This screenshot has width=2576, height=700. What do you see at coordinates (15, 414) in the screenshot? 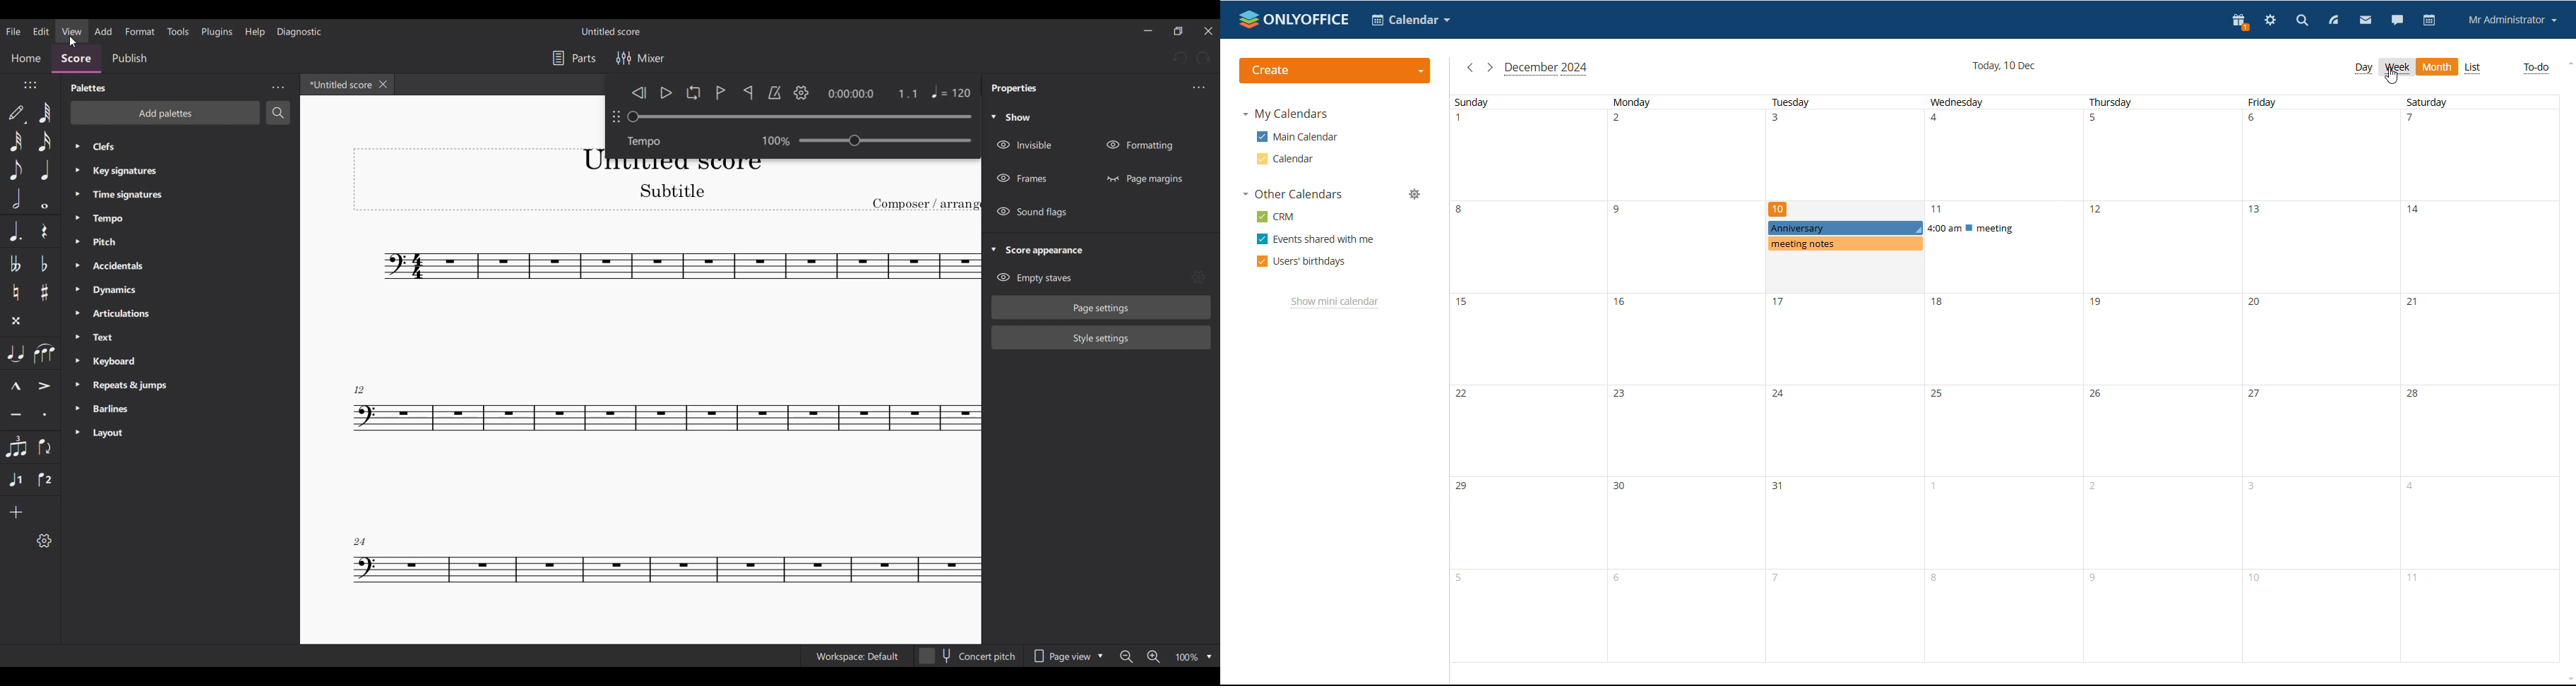
I see `Tenuto` at bounding box center [15, 414].